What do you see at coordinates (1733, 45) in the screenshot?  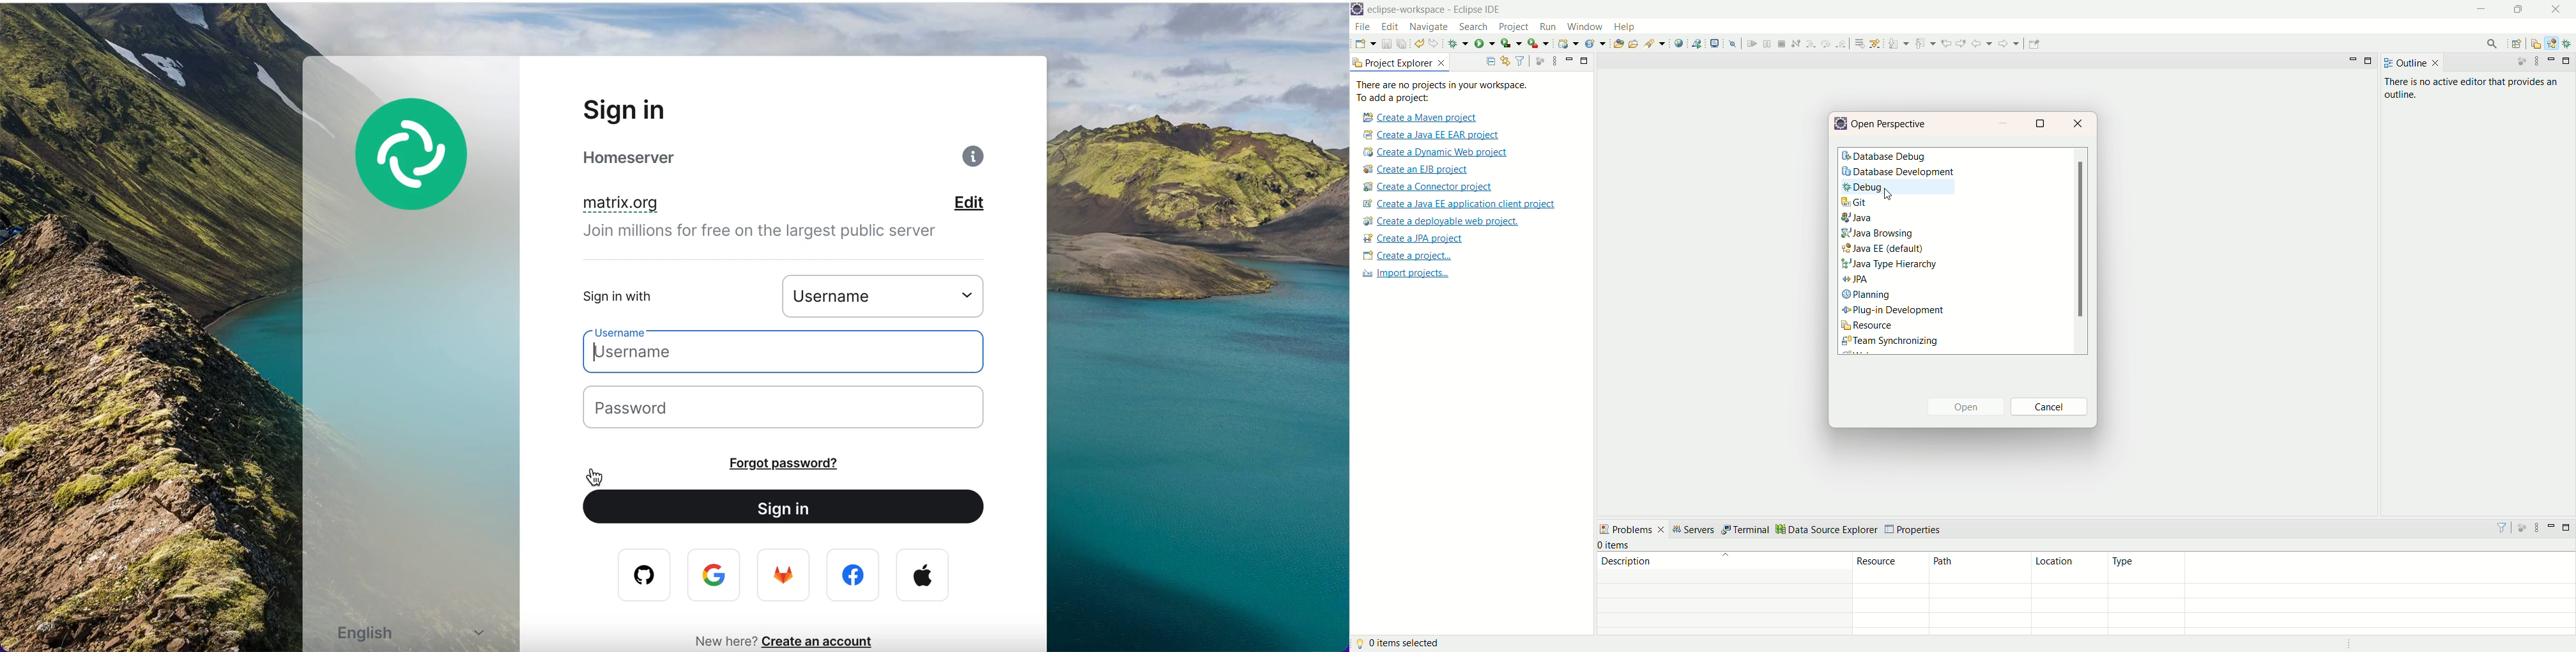 I see `skip all breakpoints` at bounding box center [1733, 45].